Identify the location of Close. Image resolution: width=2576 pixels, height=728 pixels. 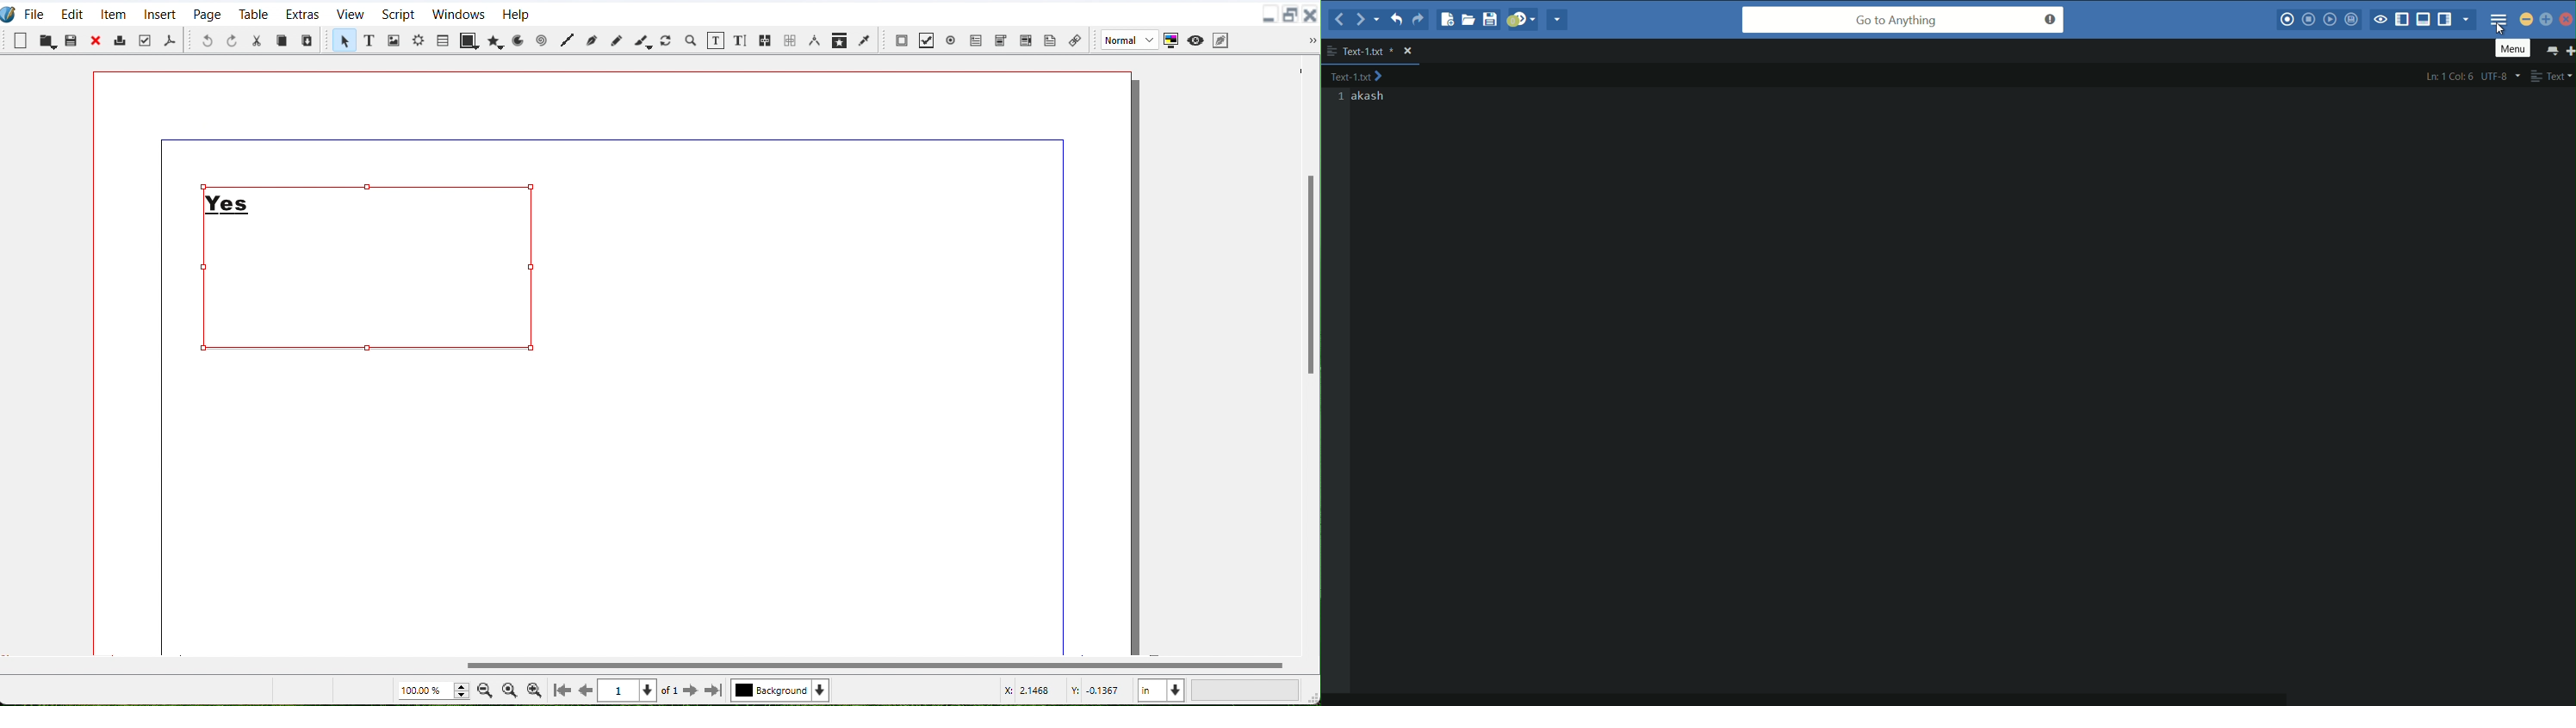
(97, 40).